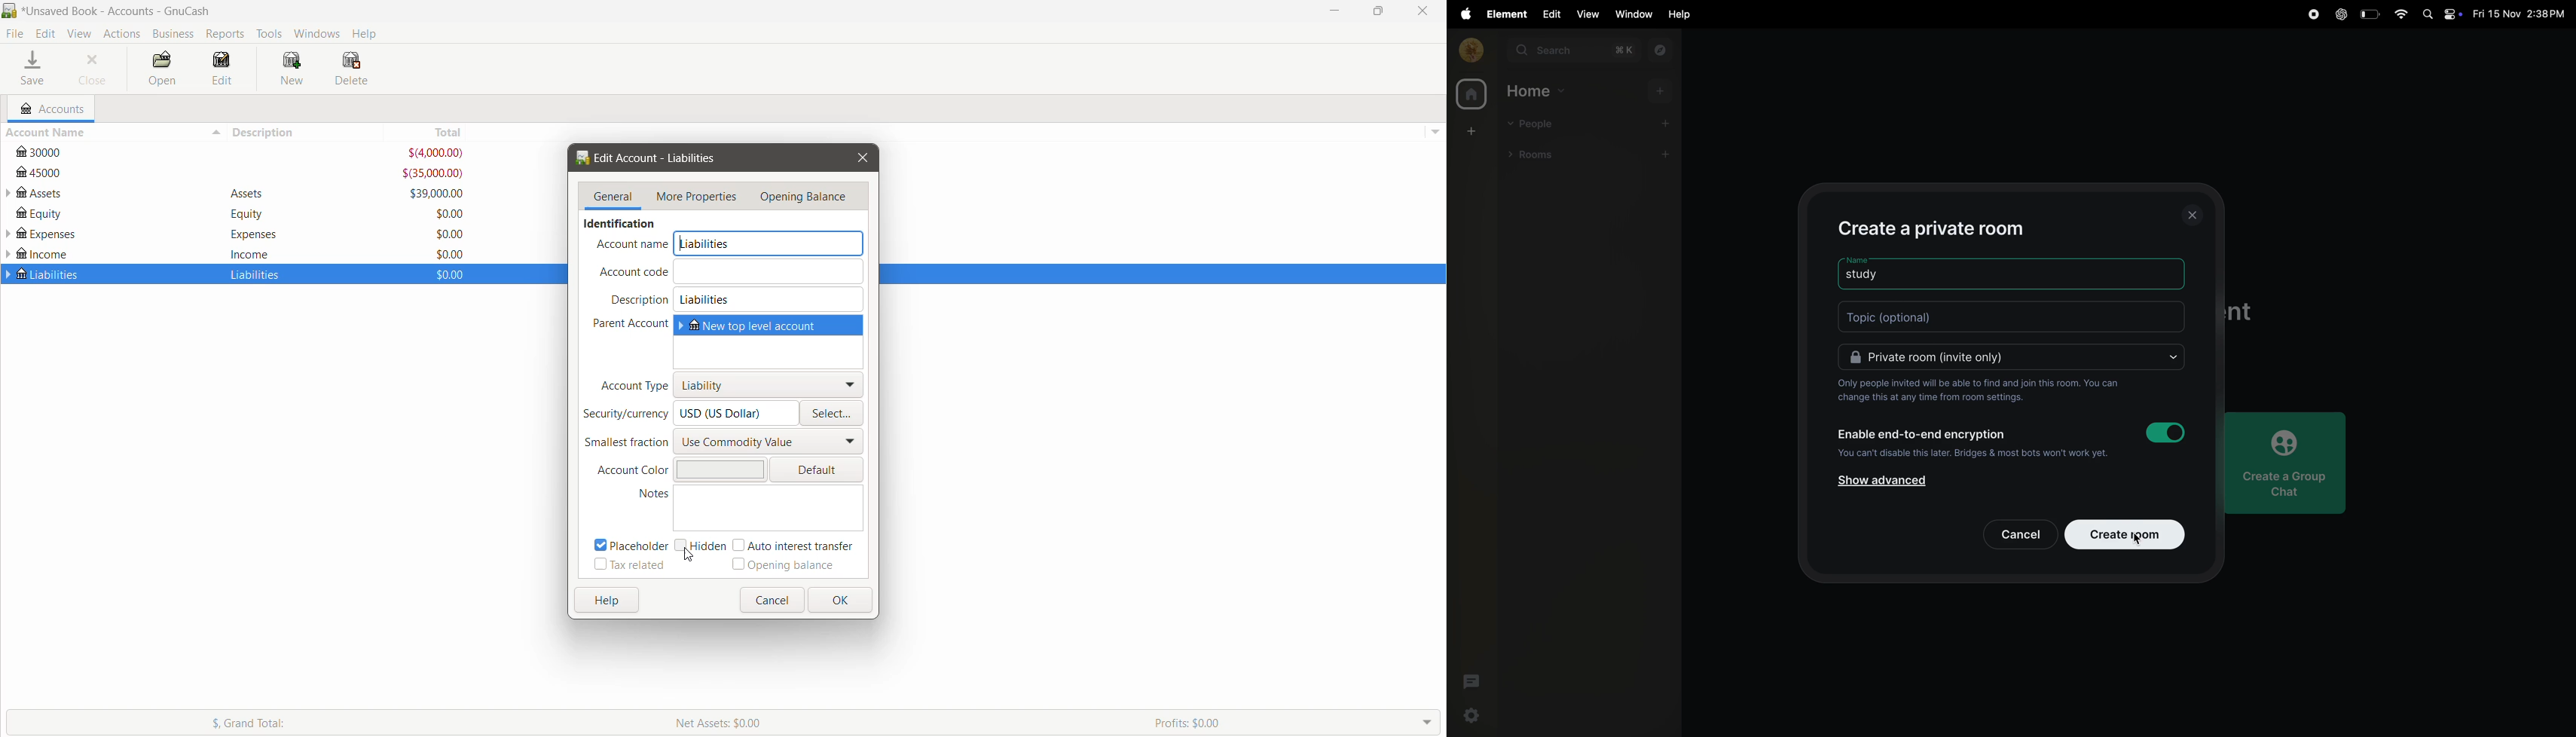 The height and width of the screenshot is (756, 2576). I want to click on create private room, so click(1936, 226).